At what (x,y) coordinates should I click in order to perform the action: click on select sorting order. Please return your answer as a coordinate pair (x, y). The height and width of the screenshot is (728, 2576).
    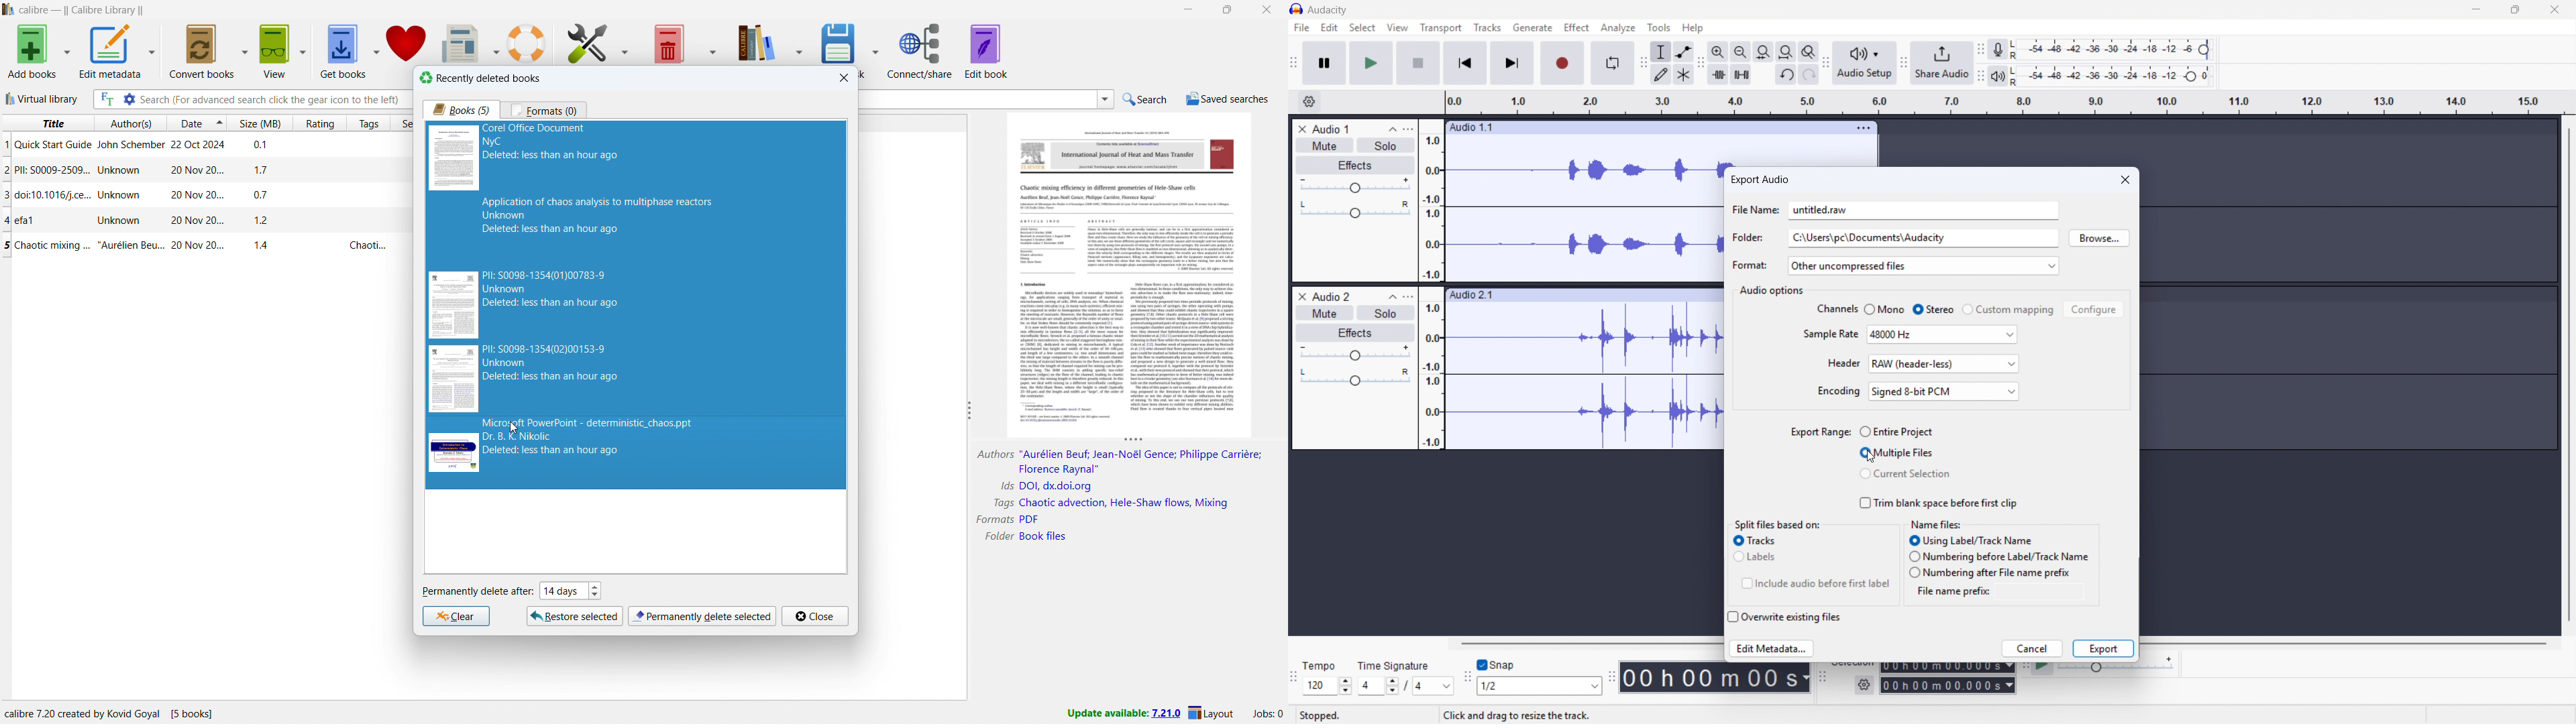
    Looking at the image, I should click on (219, 123).